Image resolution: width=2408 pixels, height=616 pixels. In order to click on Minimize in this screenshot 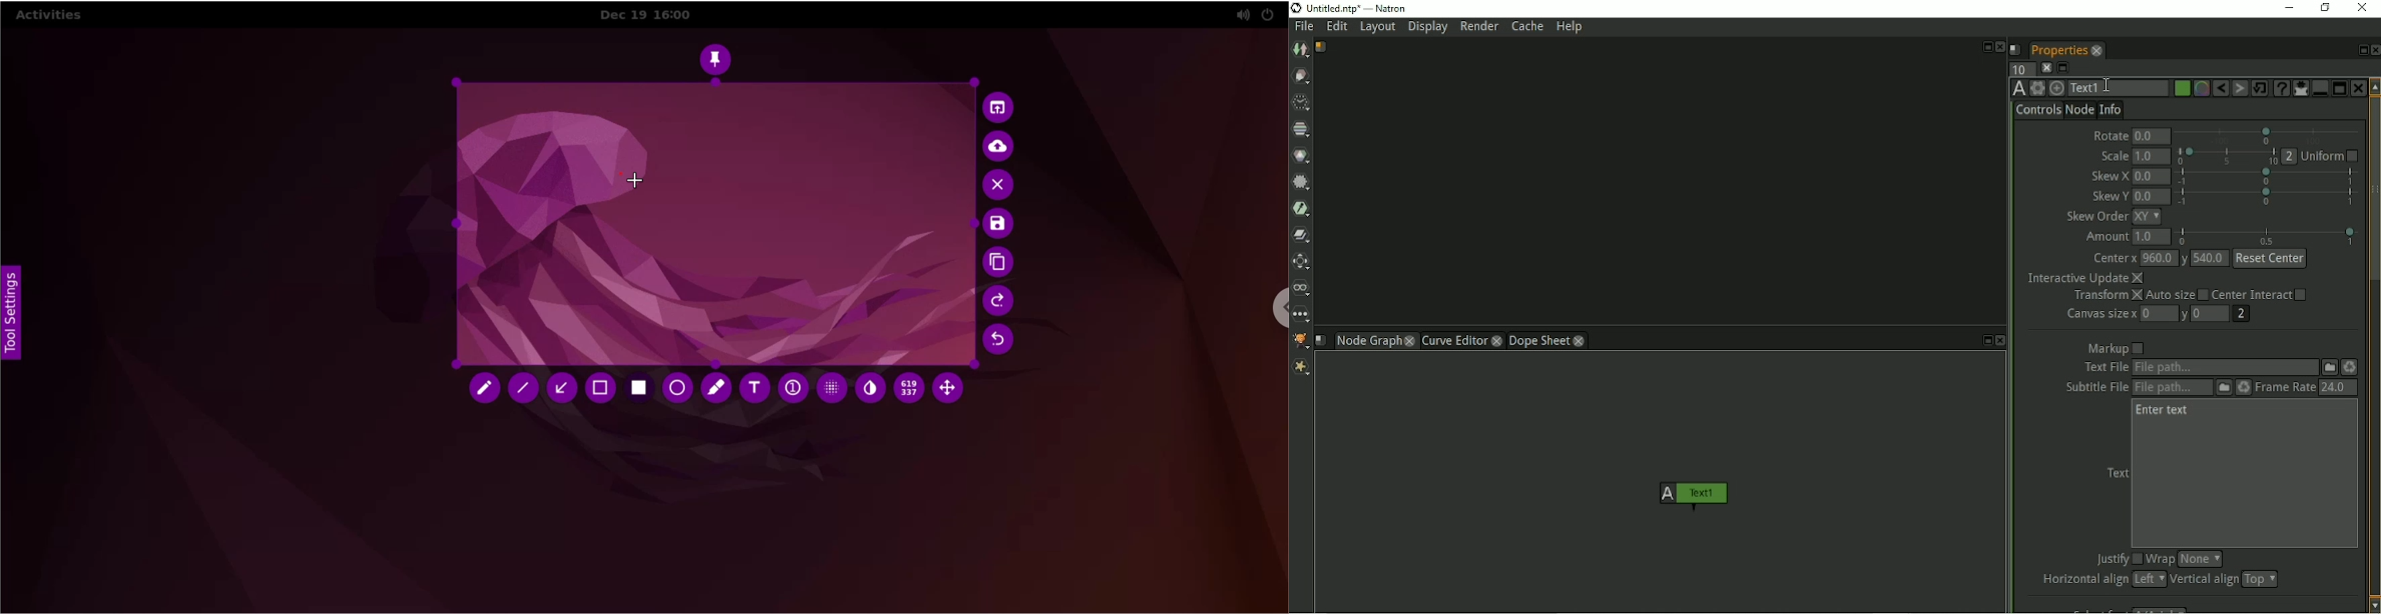, I will do `click(2287, 7)`.